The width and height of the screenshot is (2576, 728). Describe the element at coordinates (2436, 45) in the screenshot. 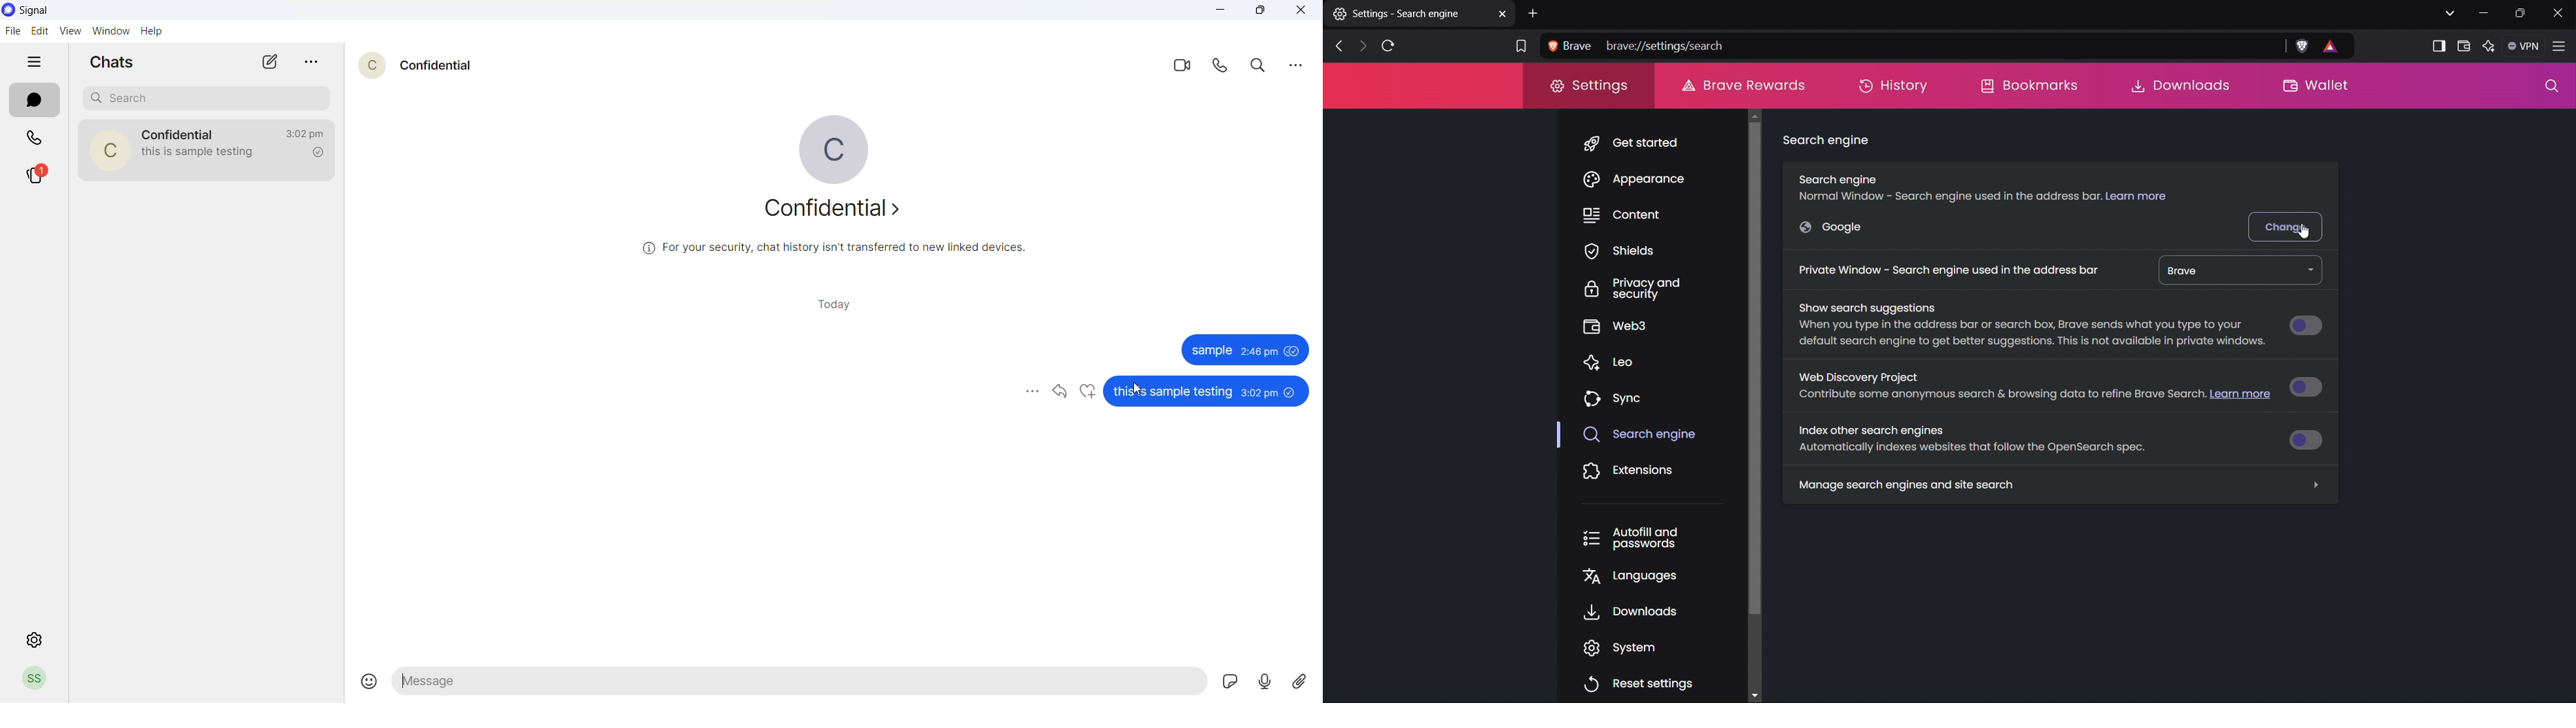

I see `Show sidebar` at that location.